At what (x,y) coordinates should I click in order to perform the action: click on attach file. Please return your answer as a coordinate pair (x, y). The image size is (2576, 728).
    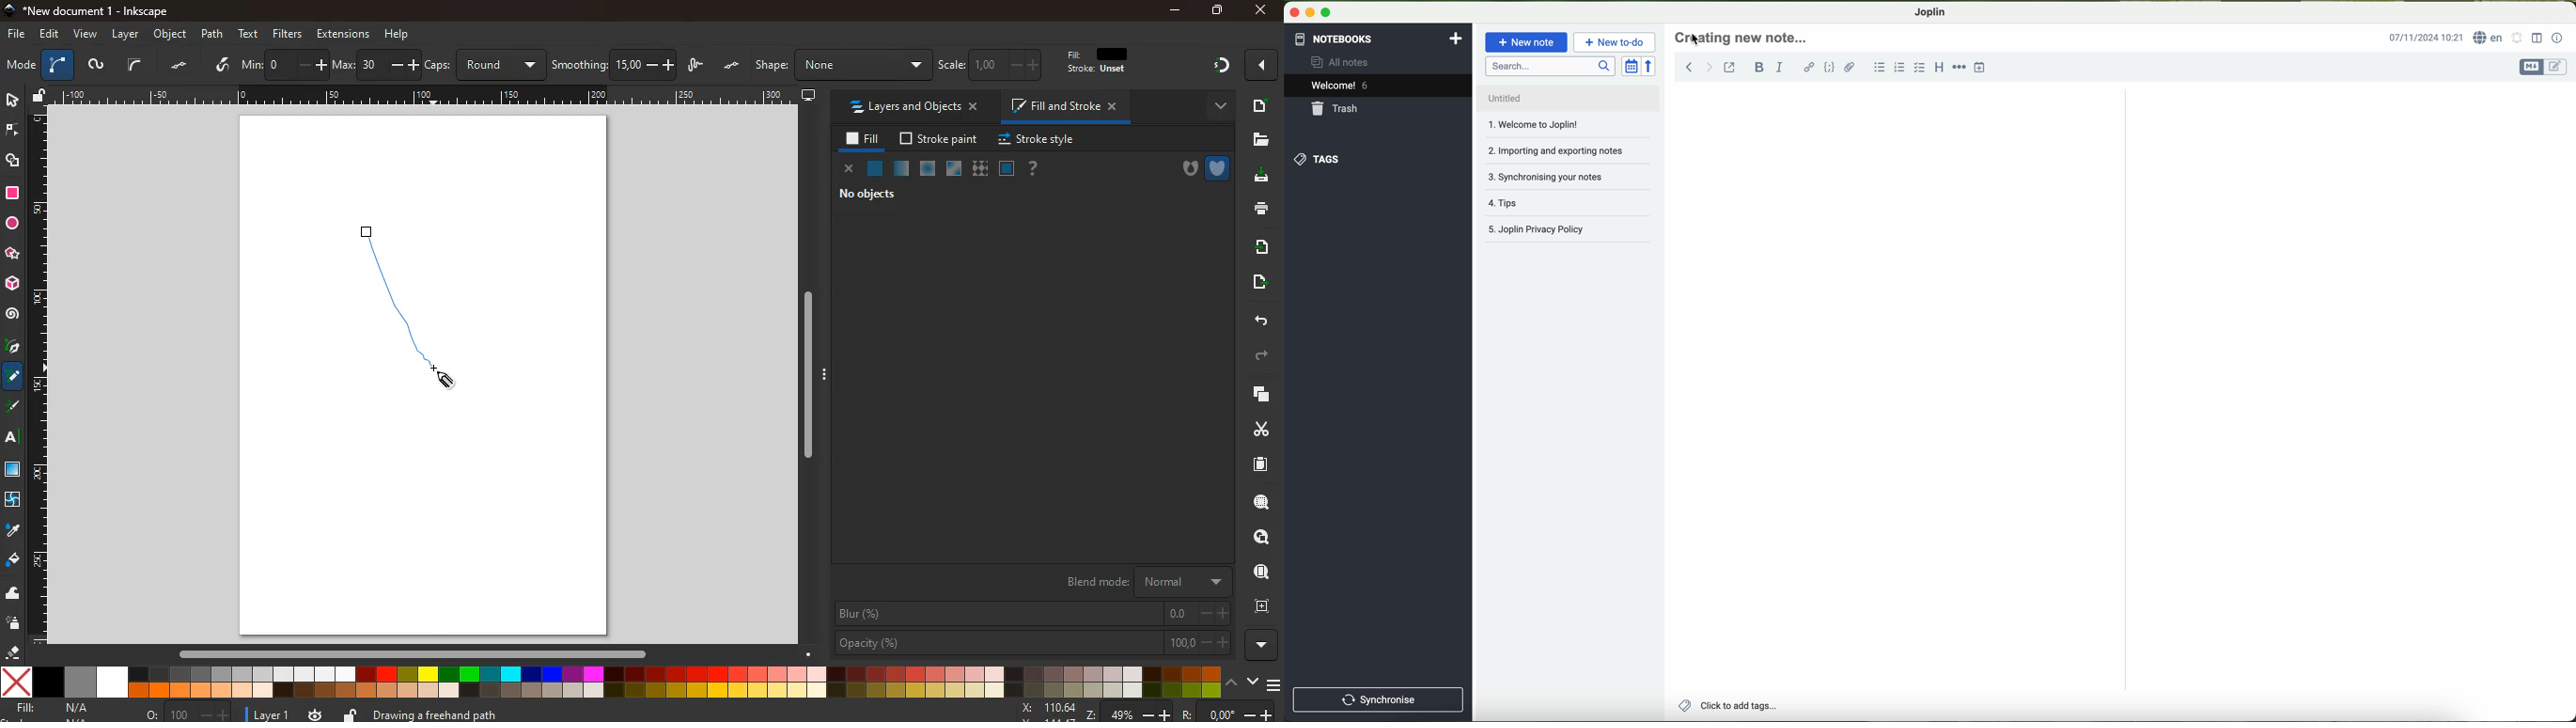
    Looking at the image, I should click on (1850, 67).